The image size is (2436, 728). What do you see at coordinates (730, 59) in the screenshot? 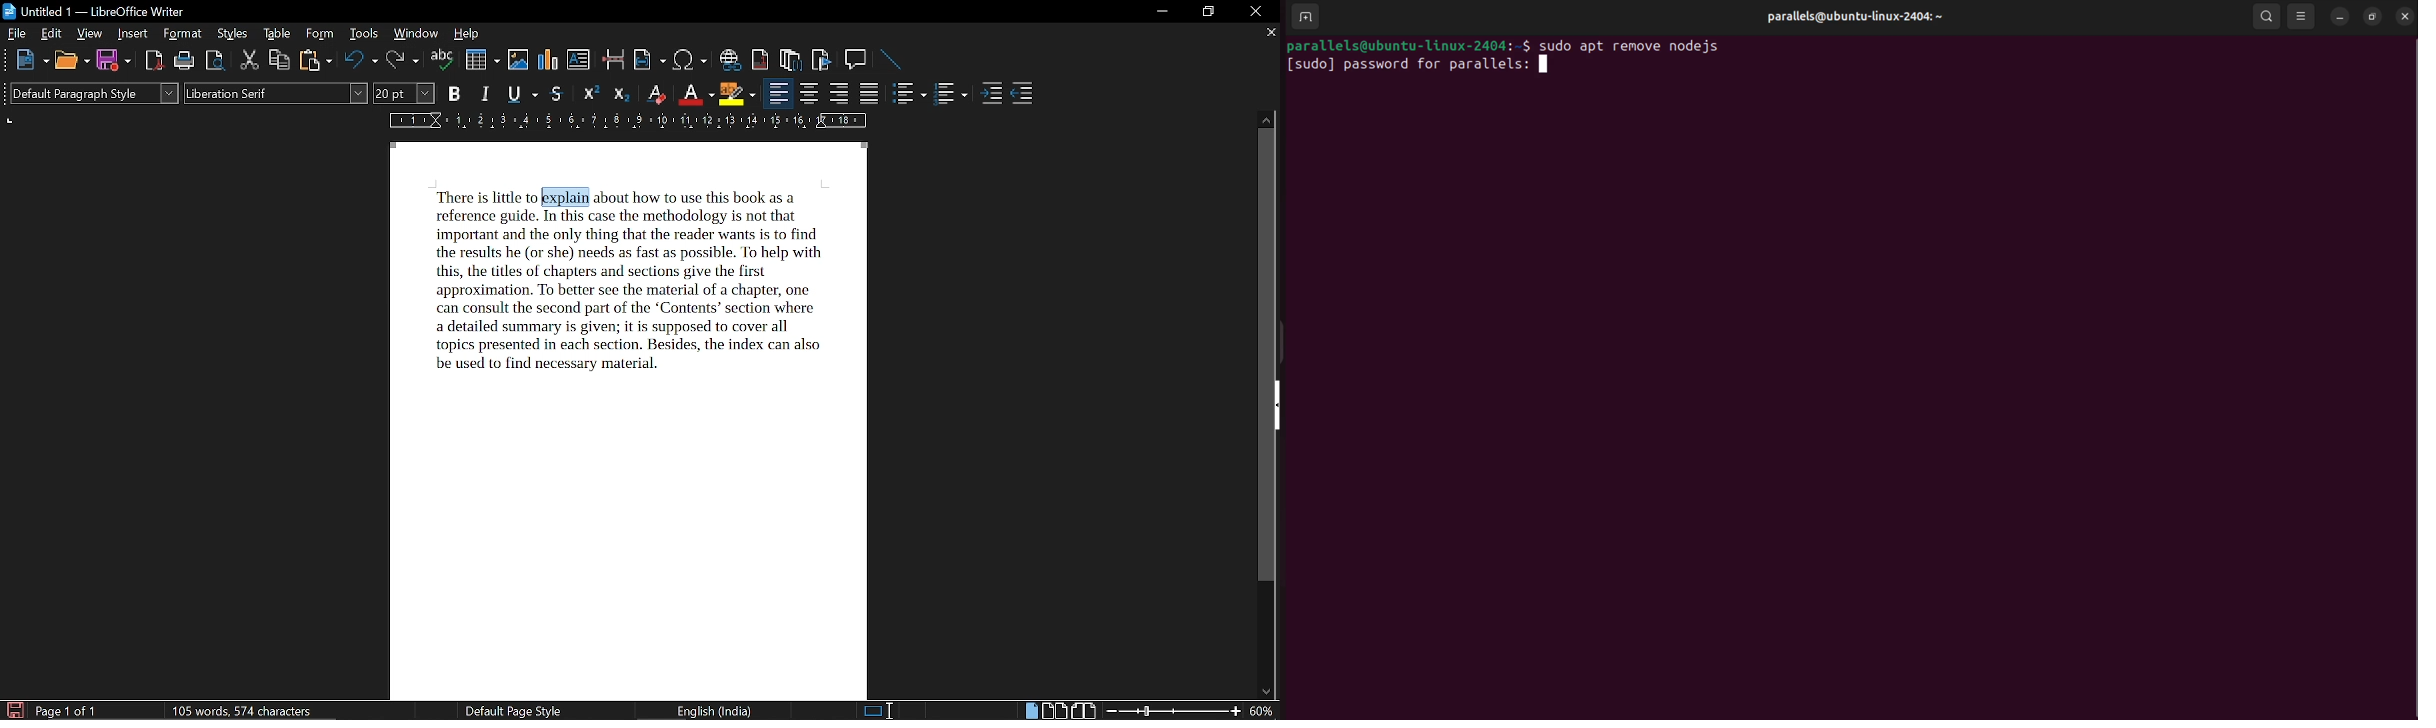
I see `insert hyperlink` at bounding box center [730, 59].